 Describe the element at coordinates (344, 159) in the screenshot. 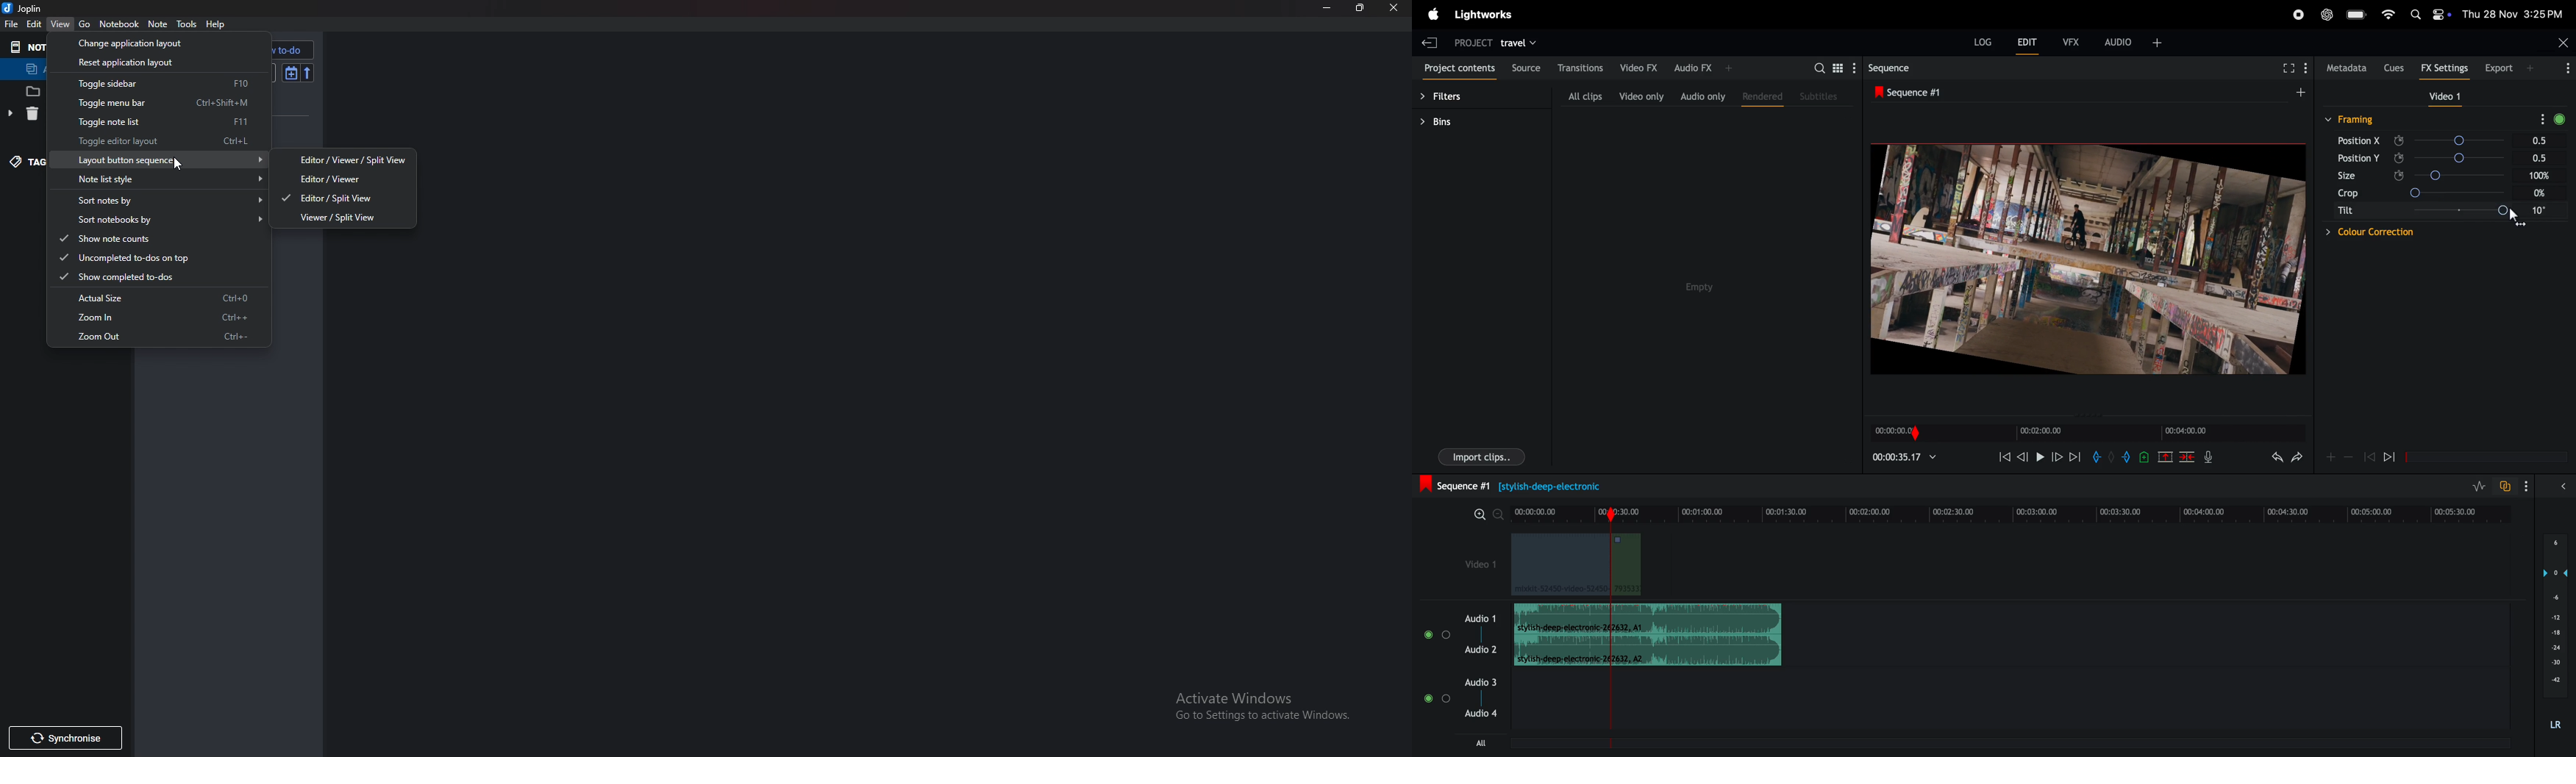

I see `editor/ viewer /Splitview` at that location.